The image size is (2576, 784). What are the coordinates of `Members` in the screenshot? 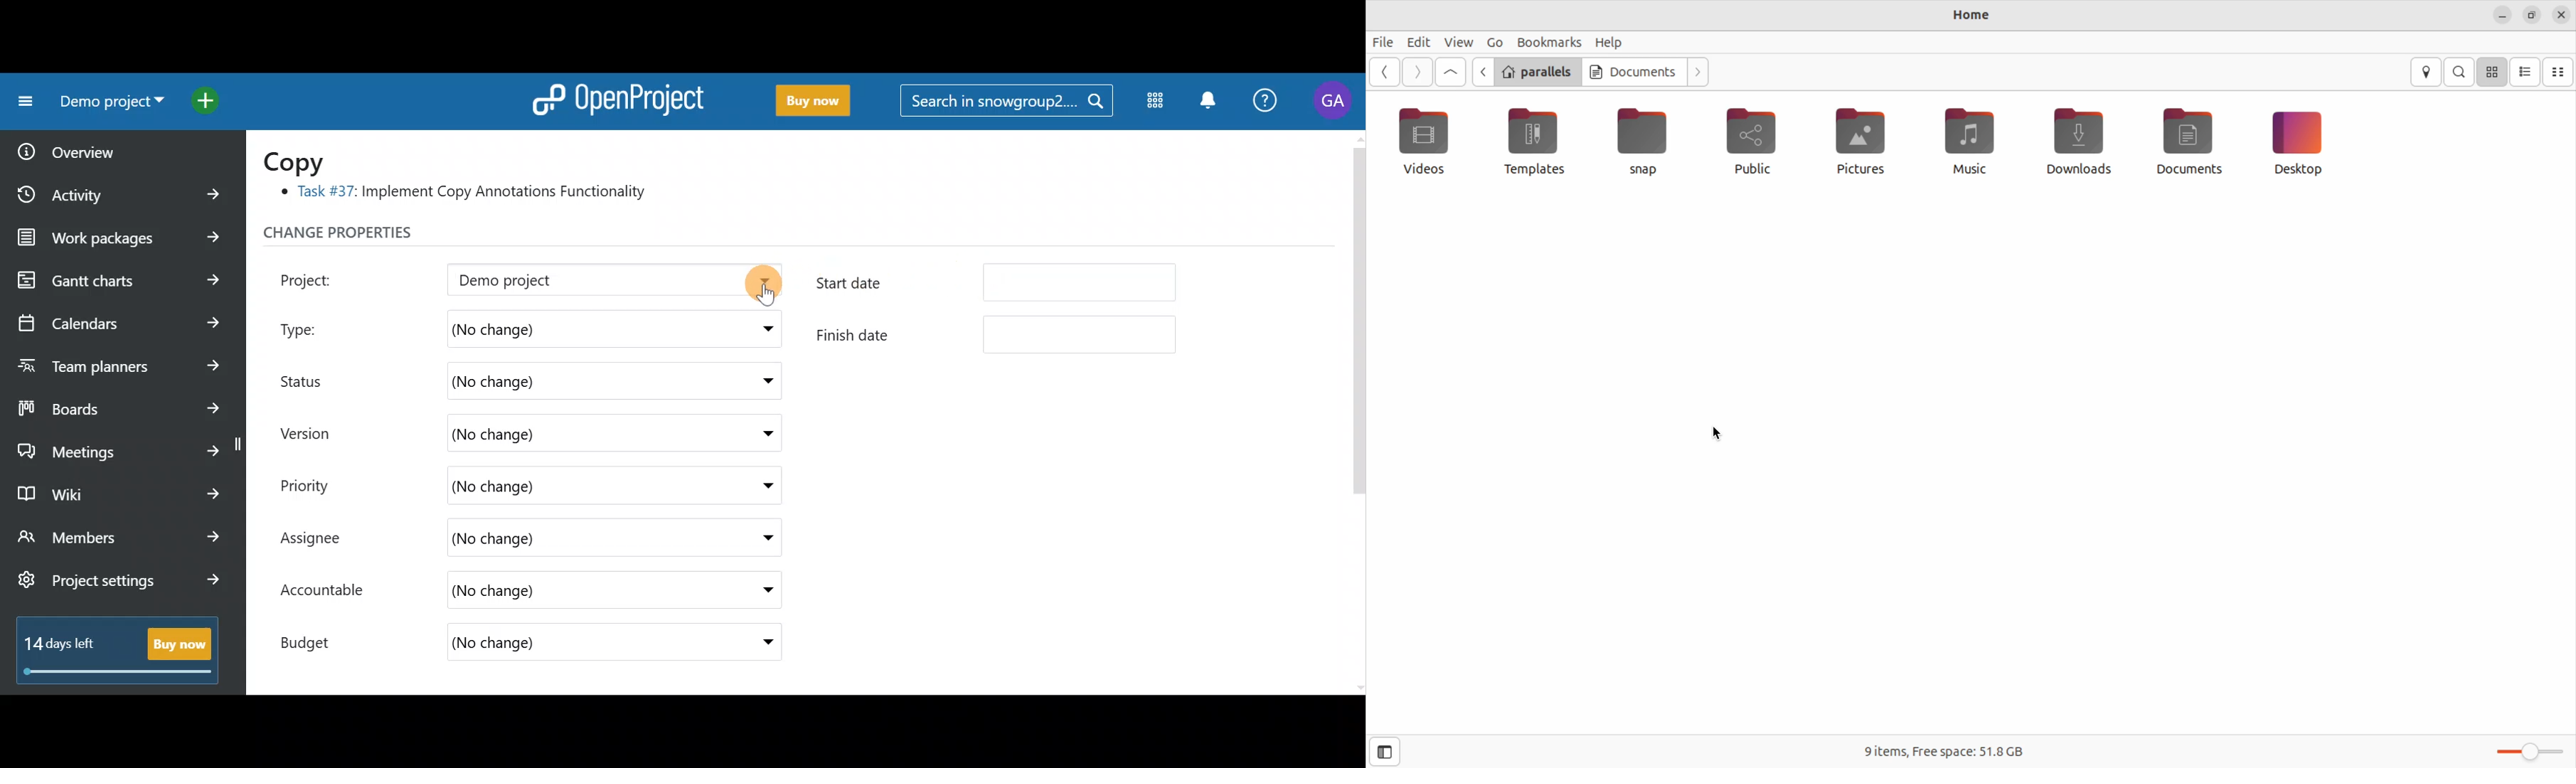 It's located at (119, 539).